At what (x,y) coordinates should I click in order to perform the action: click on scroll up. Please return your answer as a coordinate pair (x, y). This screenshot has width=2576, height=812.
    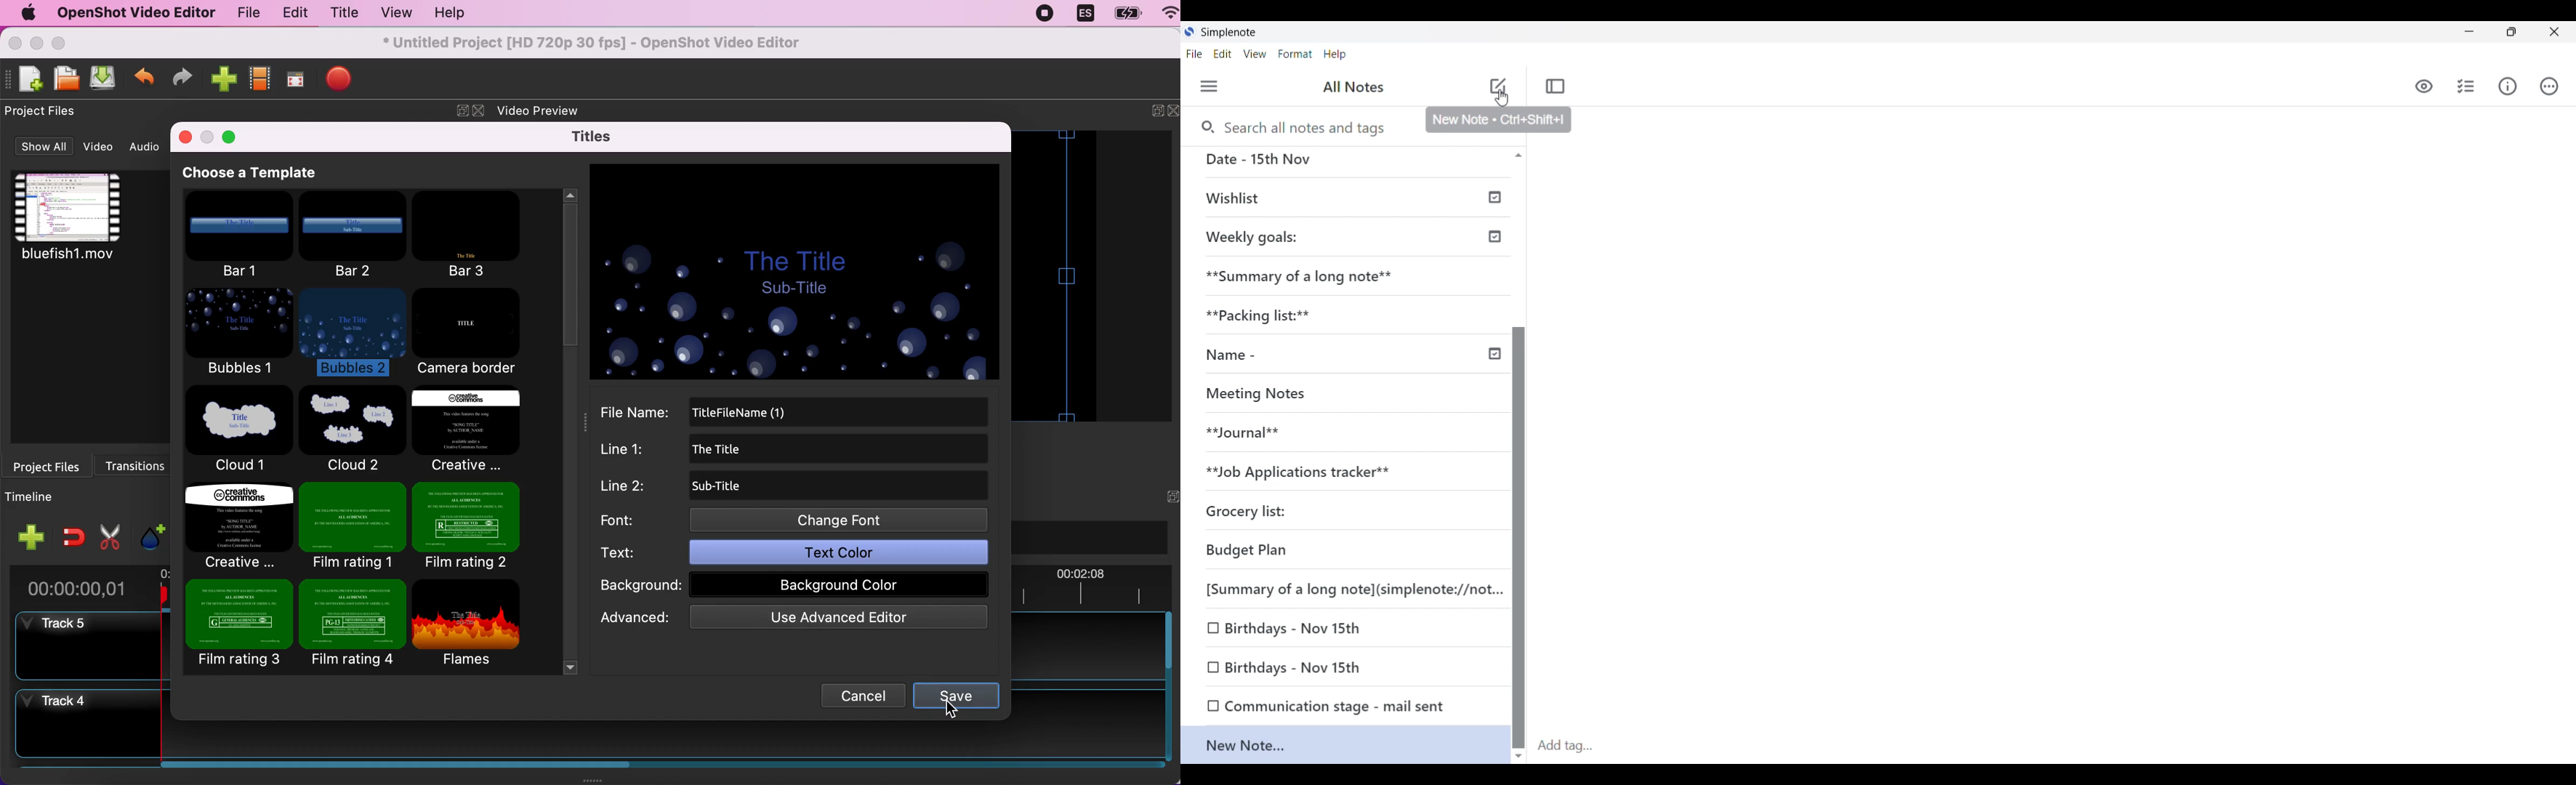
    Looking at the image, I should click on (1518, 153).